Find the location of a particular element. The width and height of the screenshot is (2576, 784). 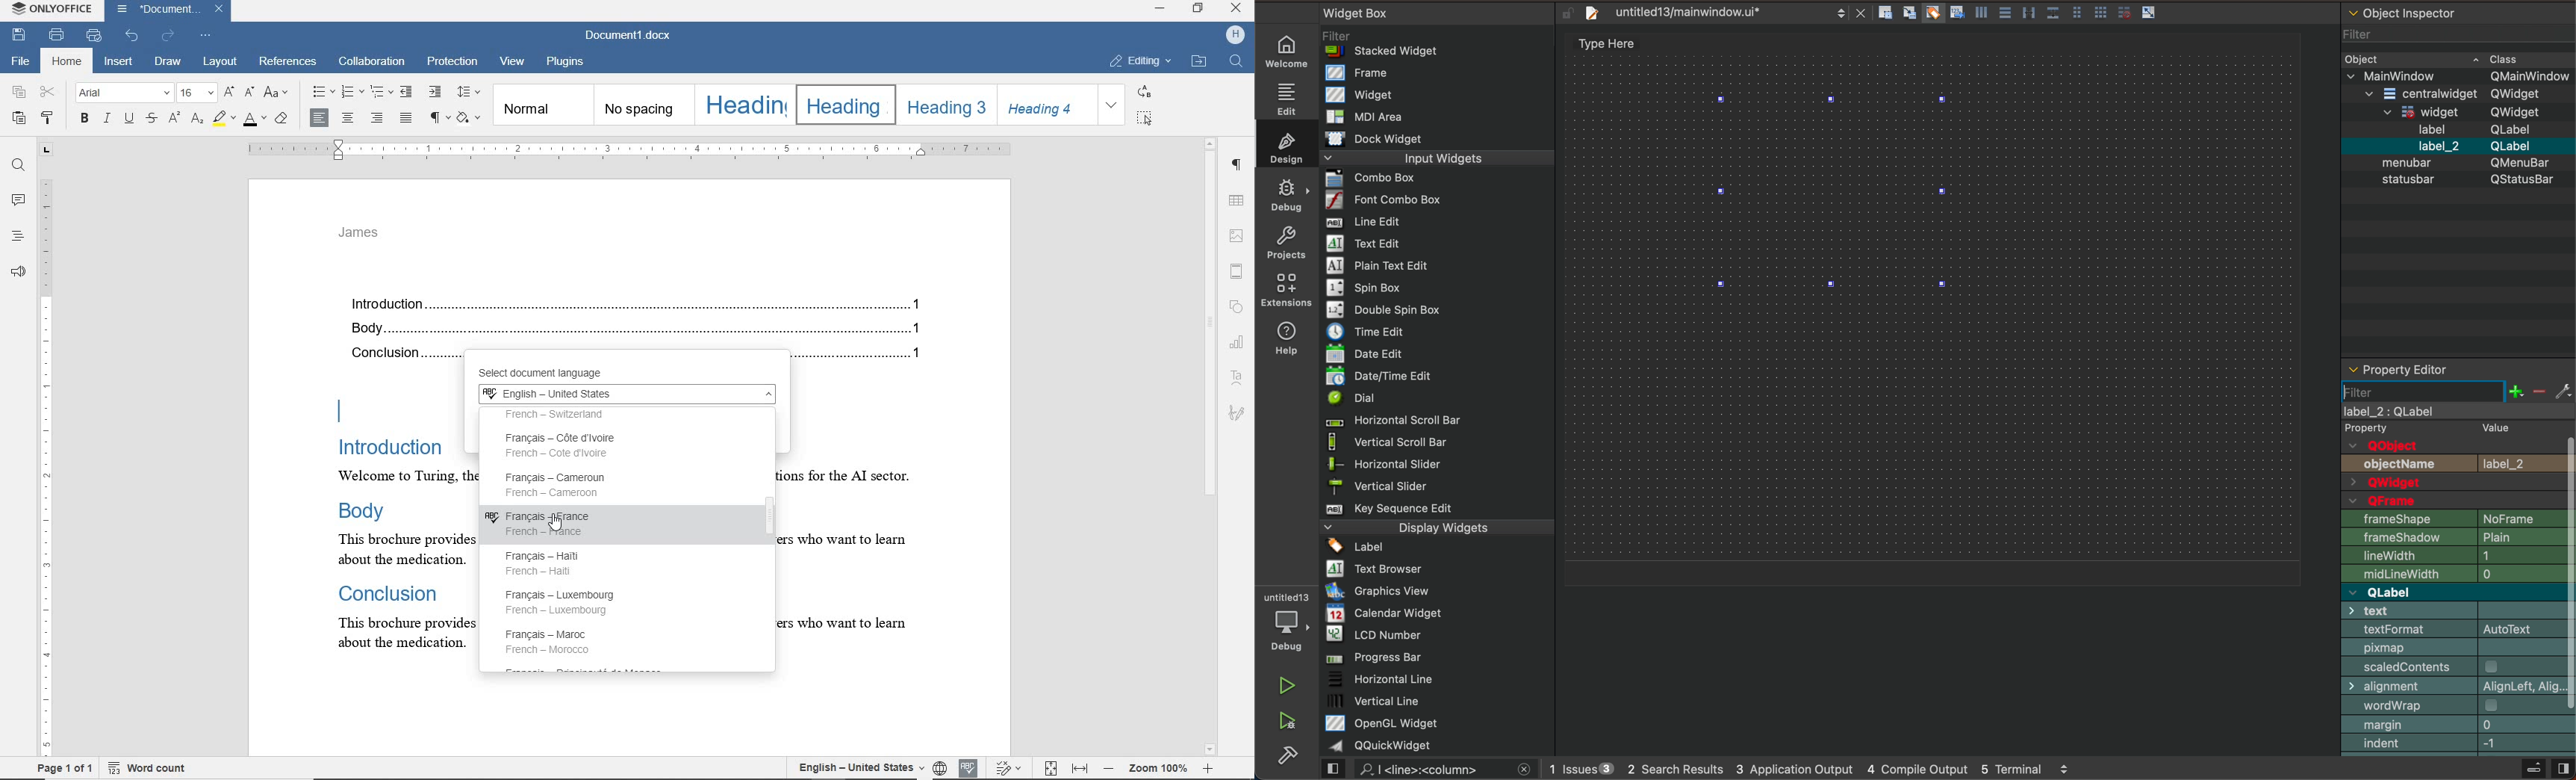

OPEN FILE LOCATION is located at coordinates (1198, 62).